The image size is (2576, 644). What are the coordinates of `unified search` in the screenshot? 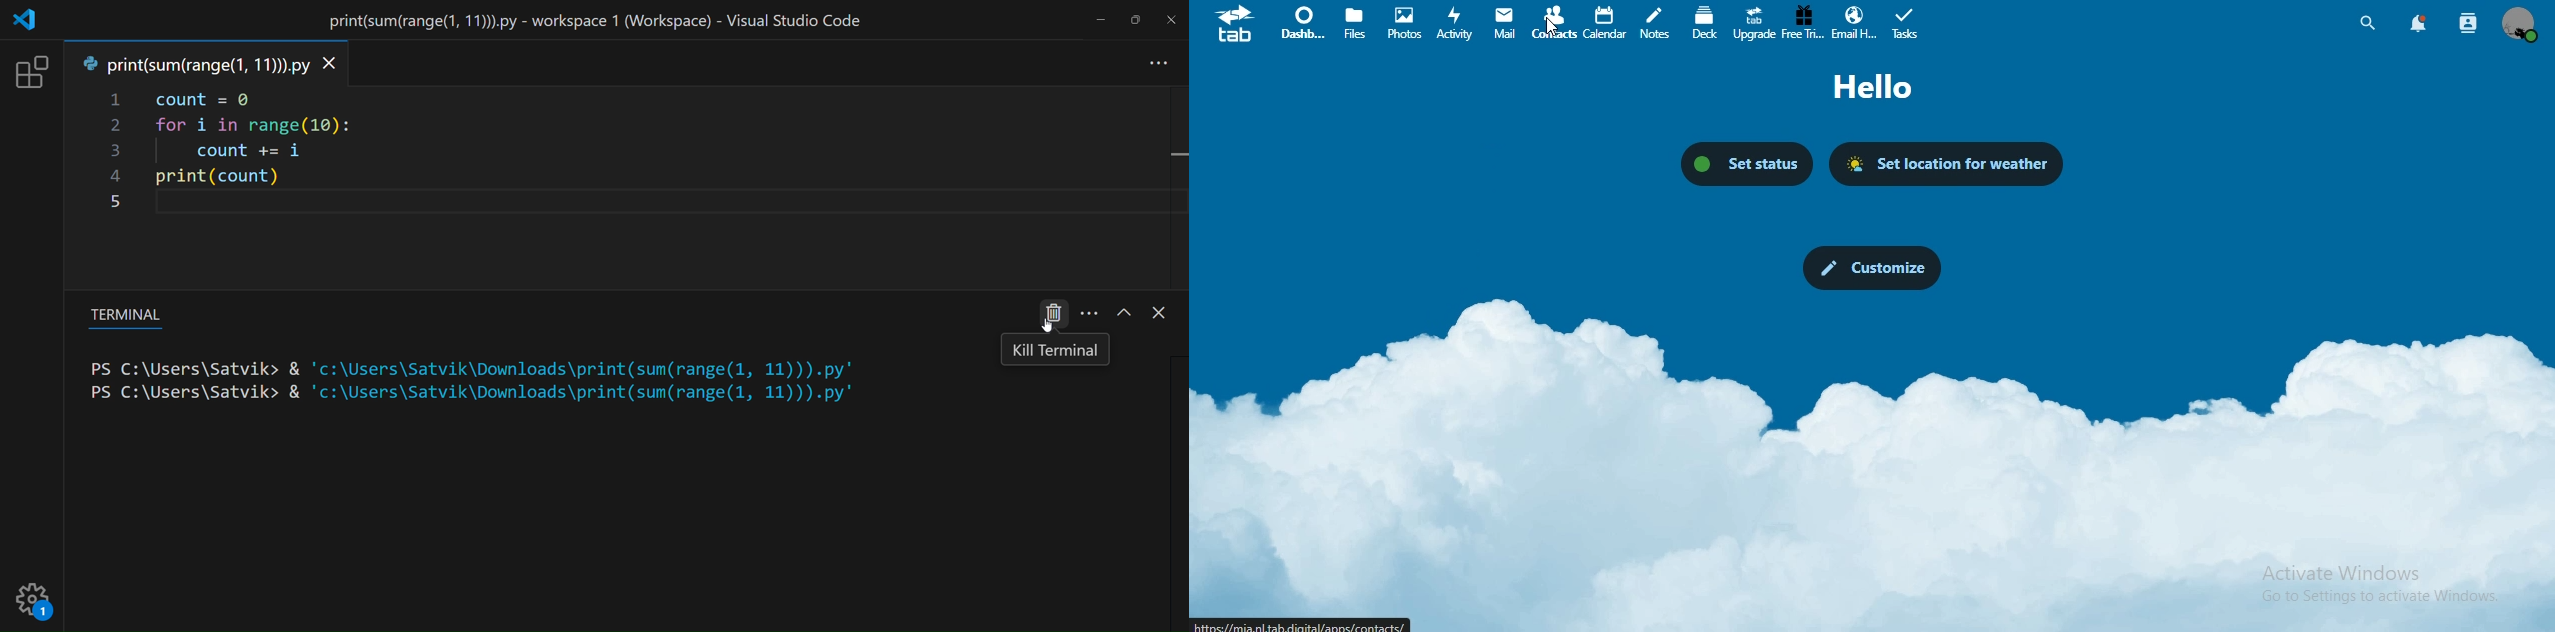 It's located at (2367, 26).